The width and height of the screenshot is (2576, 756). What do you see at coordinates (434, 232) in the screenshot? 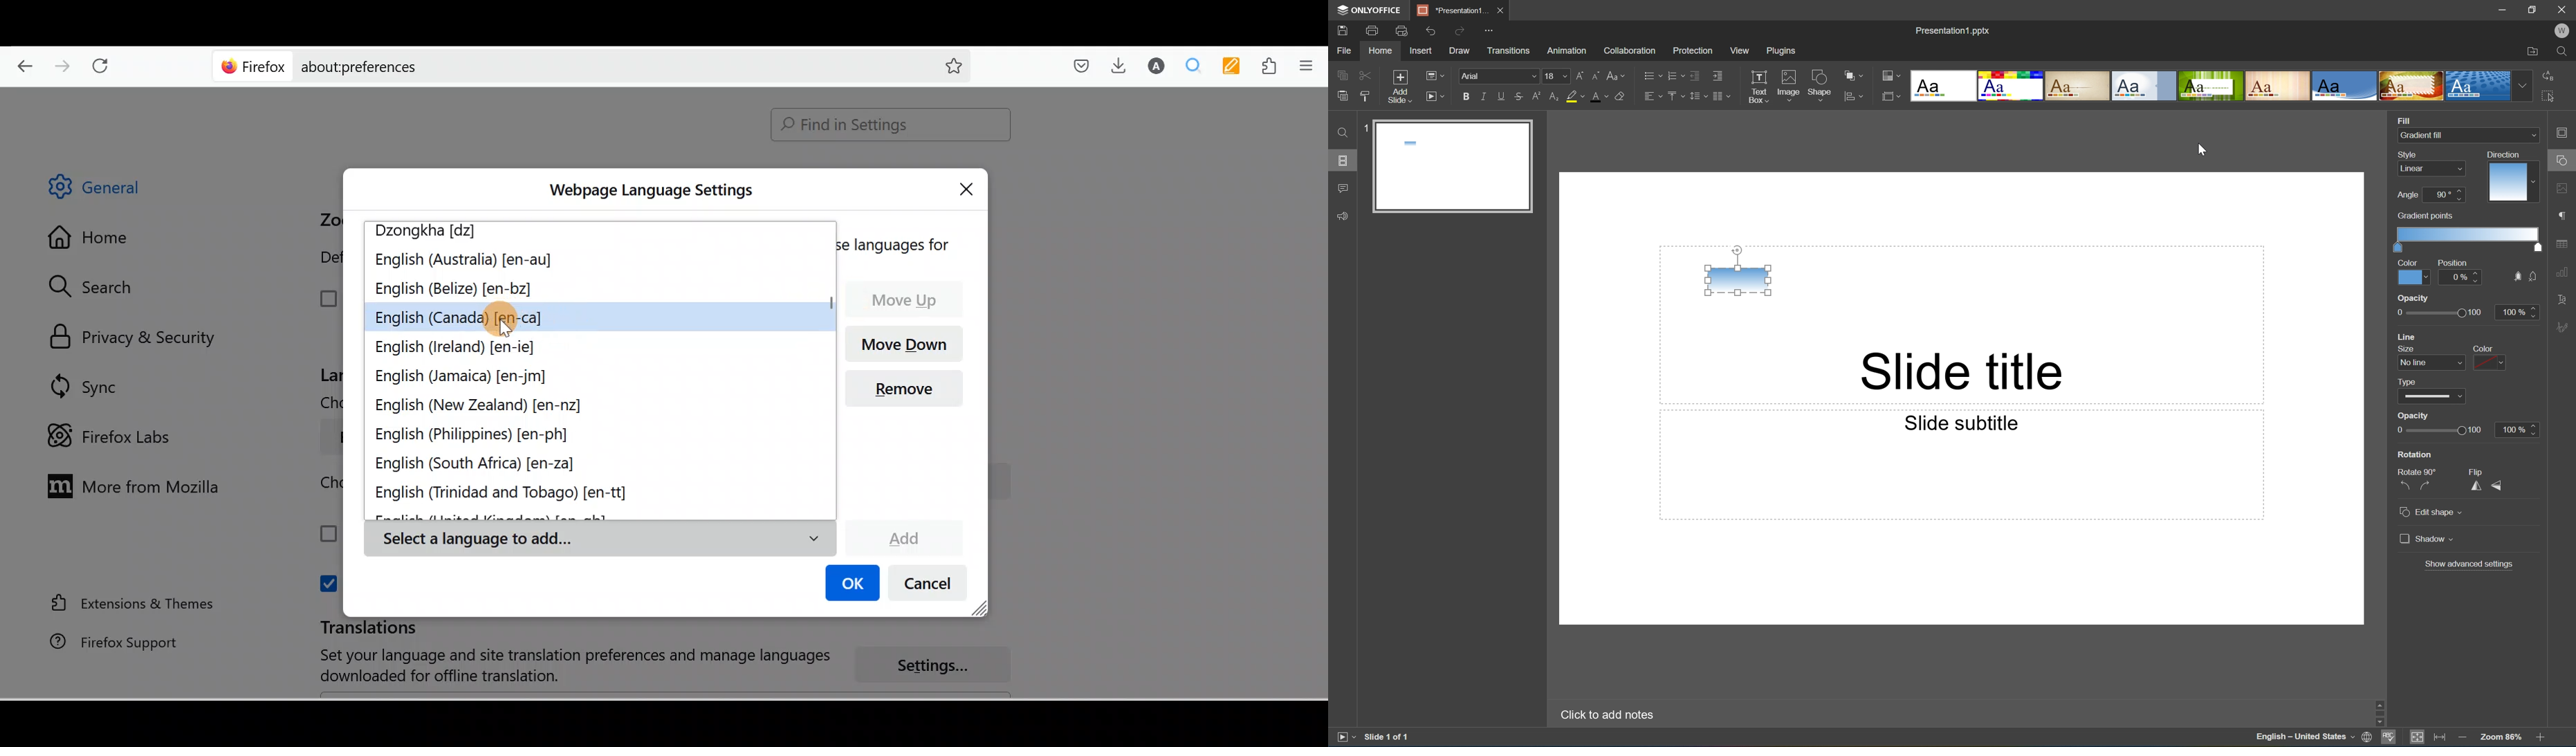
I see `Dzongkha [dz]` at bounding box center [434, 232].